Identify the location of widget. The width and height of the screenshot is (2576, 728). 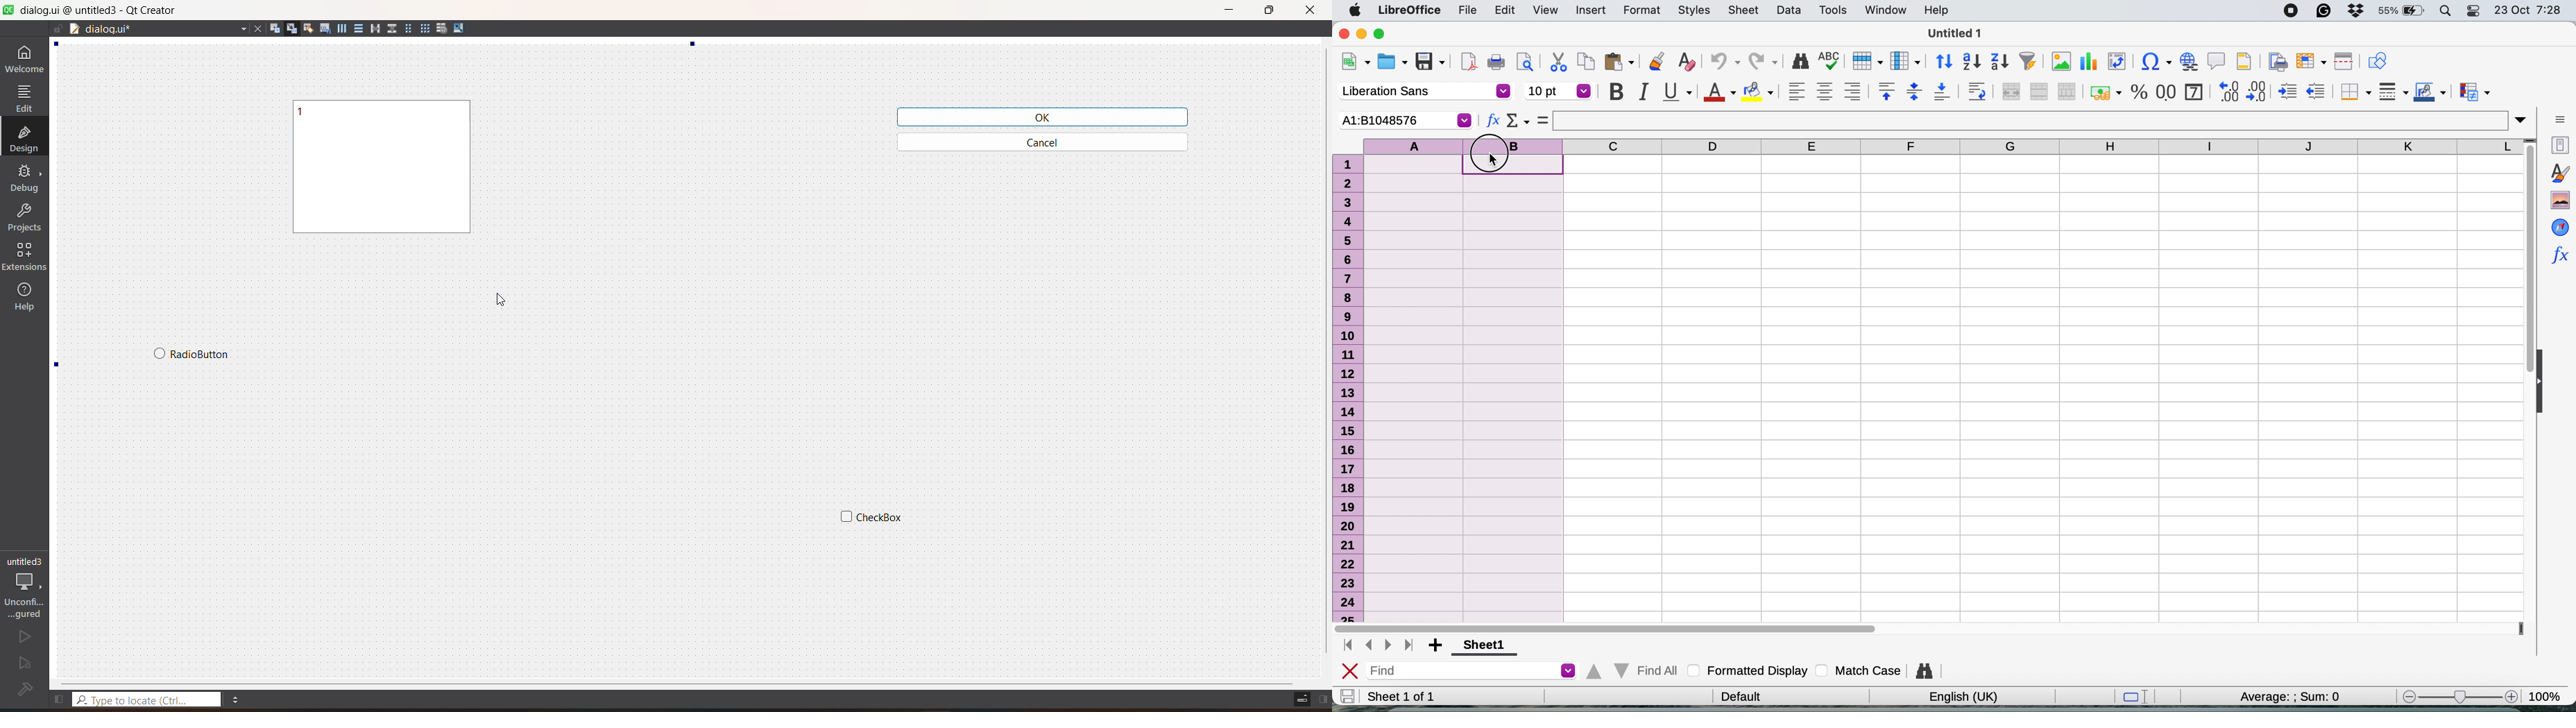
(868, 515).